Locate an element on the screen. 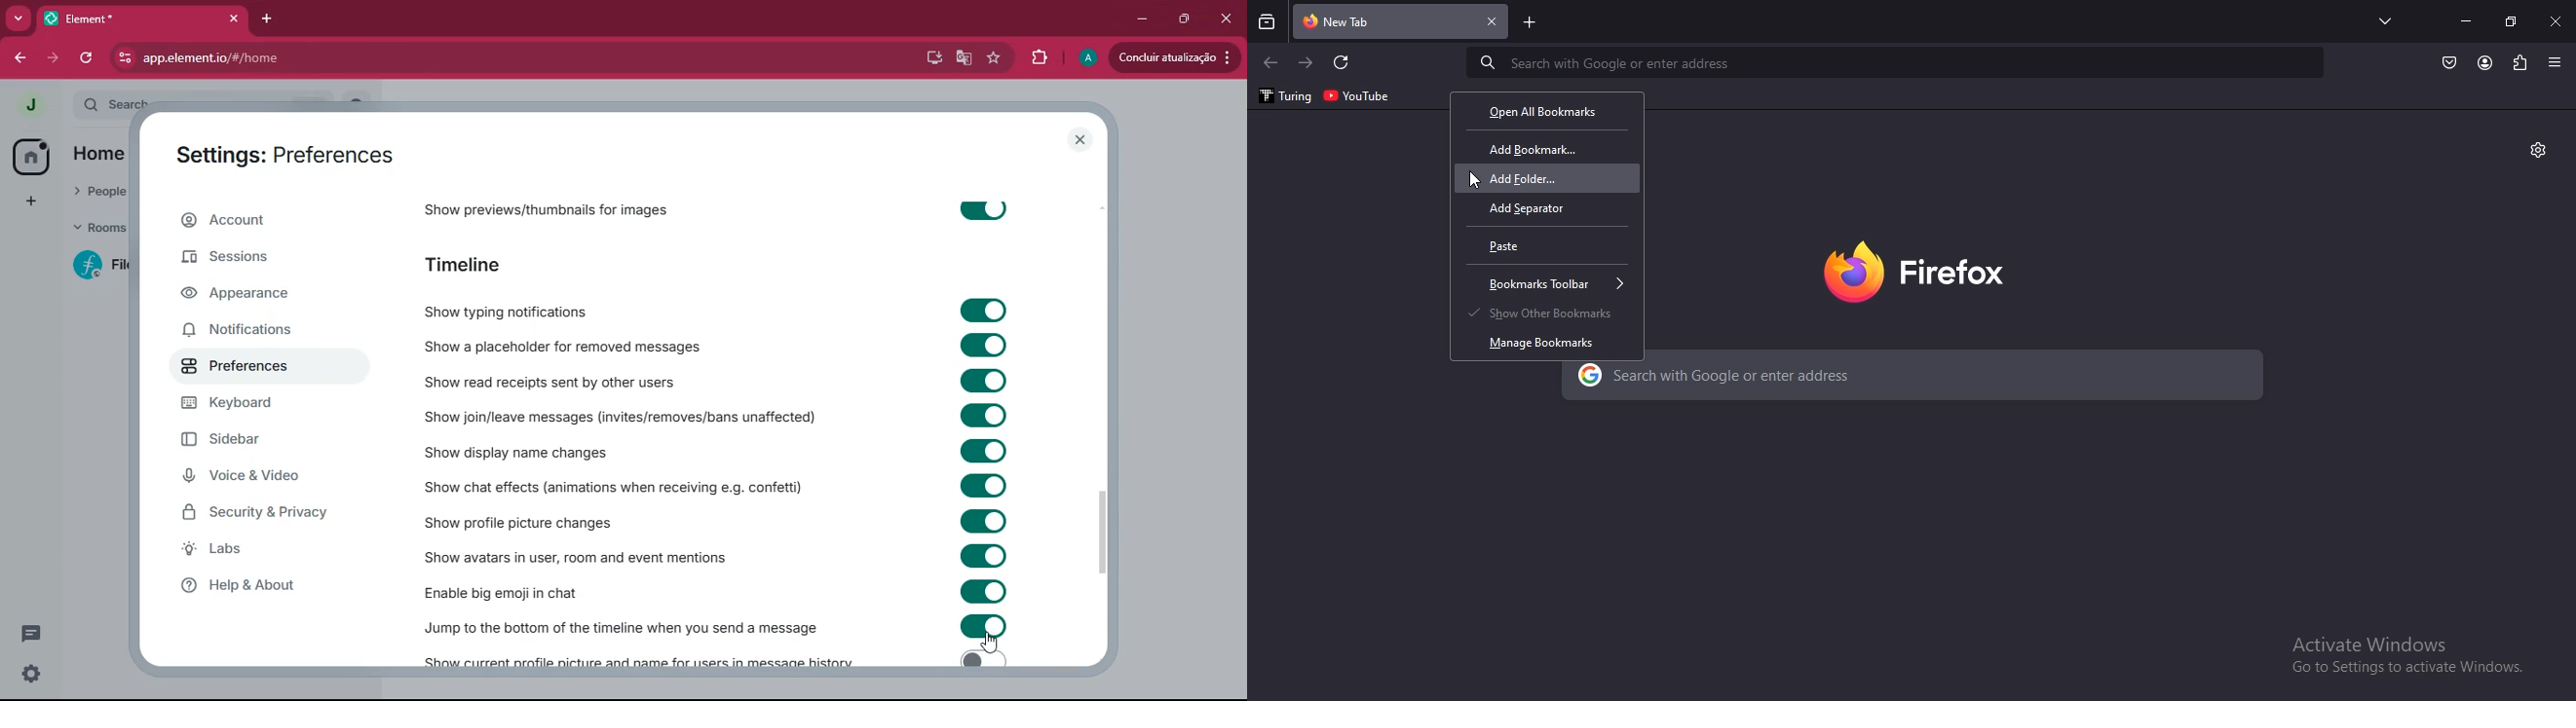 This screenshot has width=2576, height=728. appearance is located at coordinates (258, 294).